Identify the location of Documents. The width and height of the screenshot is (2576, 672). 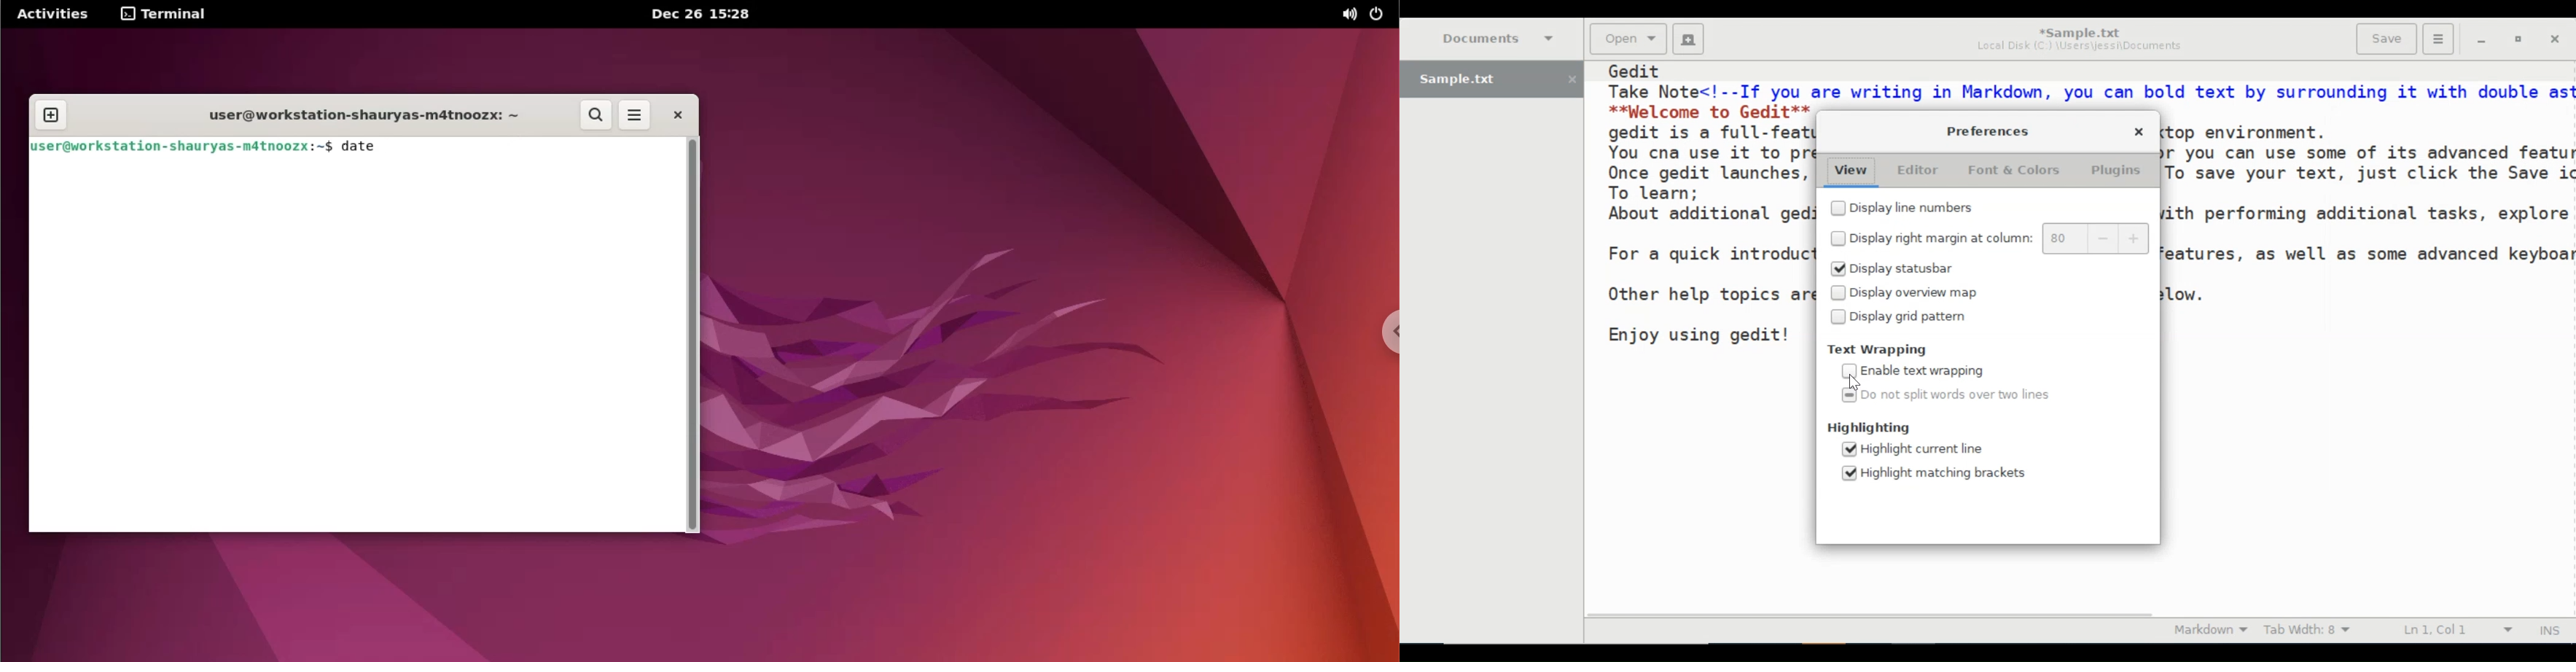
(1496, 38).